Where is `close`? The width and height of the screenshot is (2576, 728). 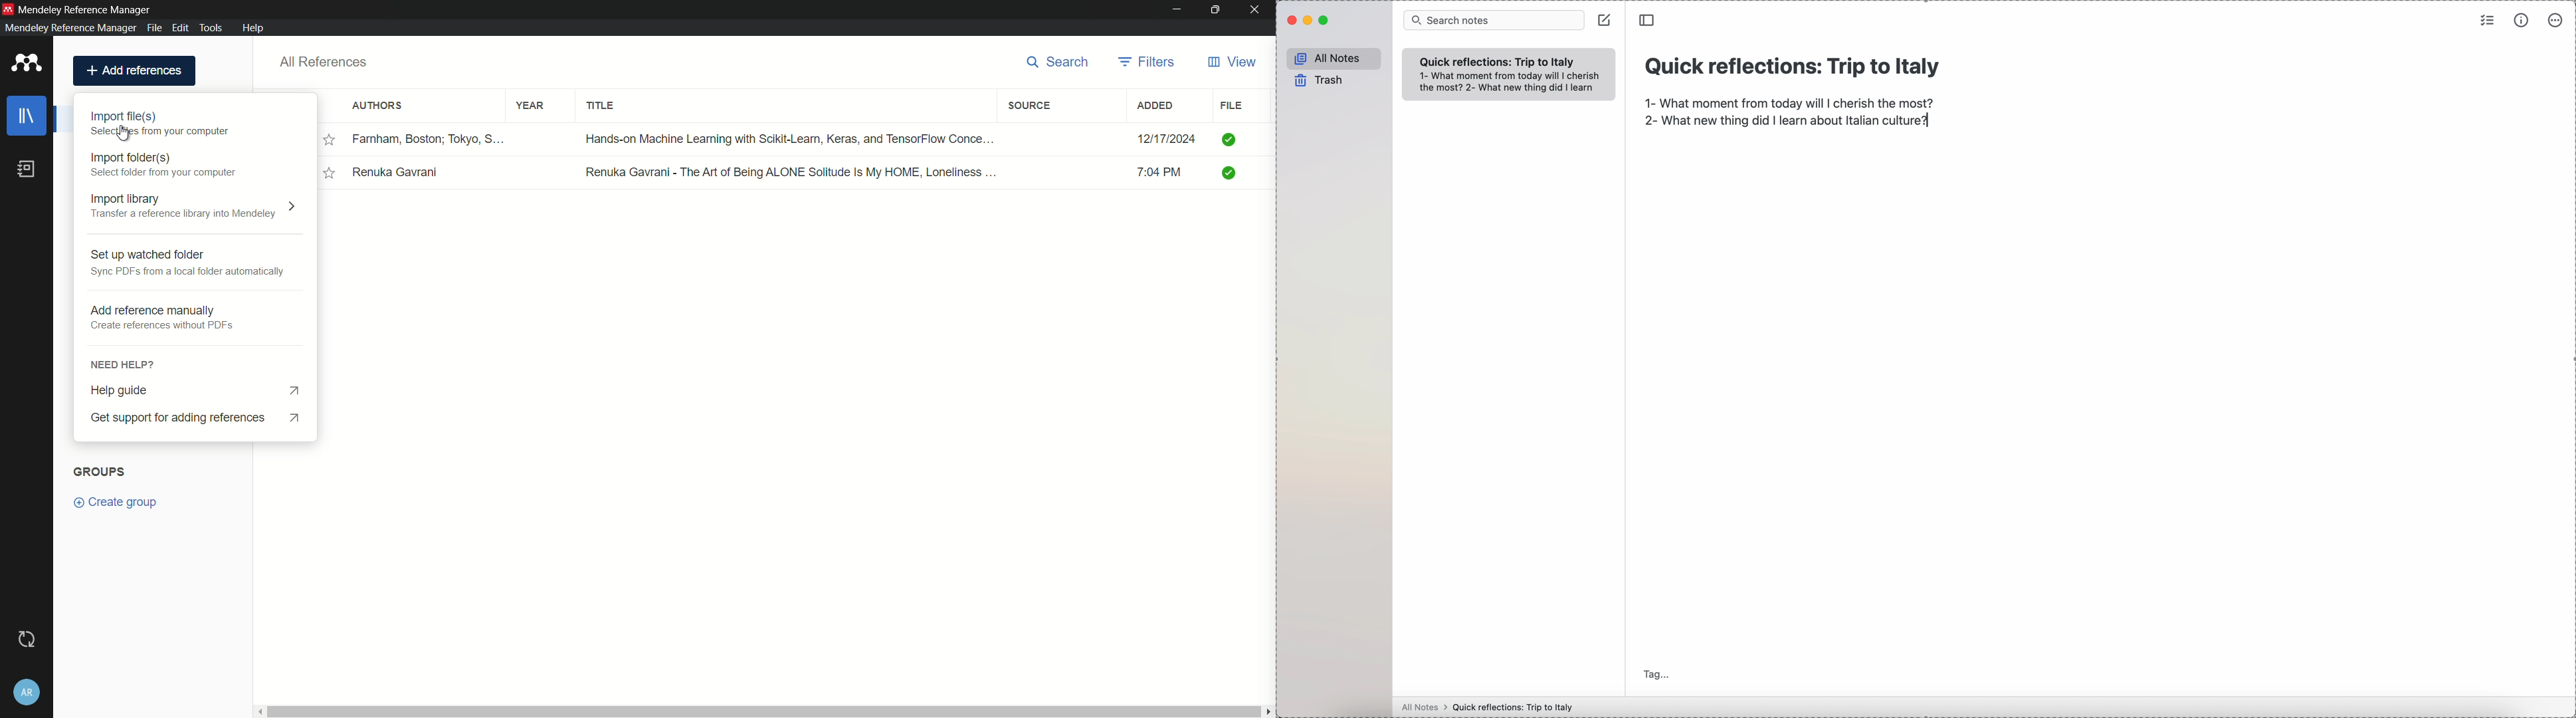
close is located at coordinates (1258, 10).